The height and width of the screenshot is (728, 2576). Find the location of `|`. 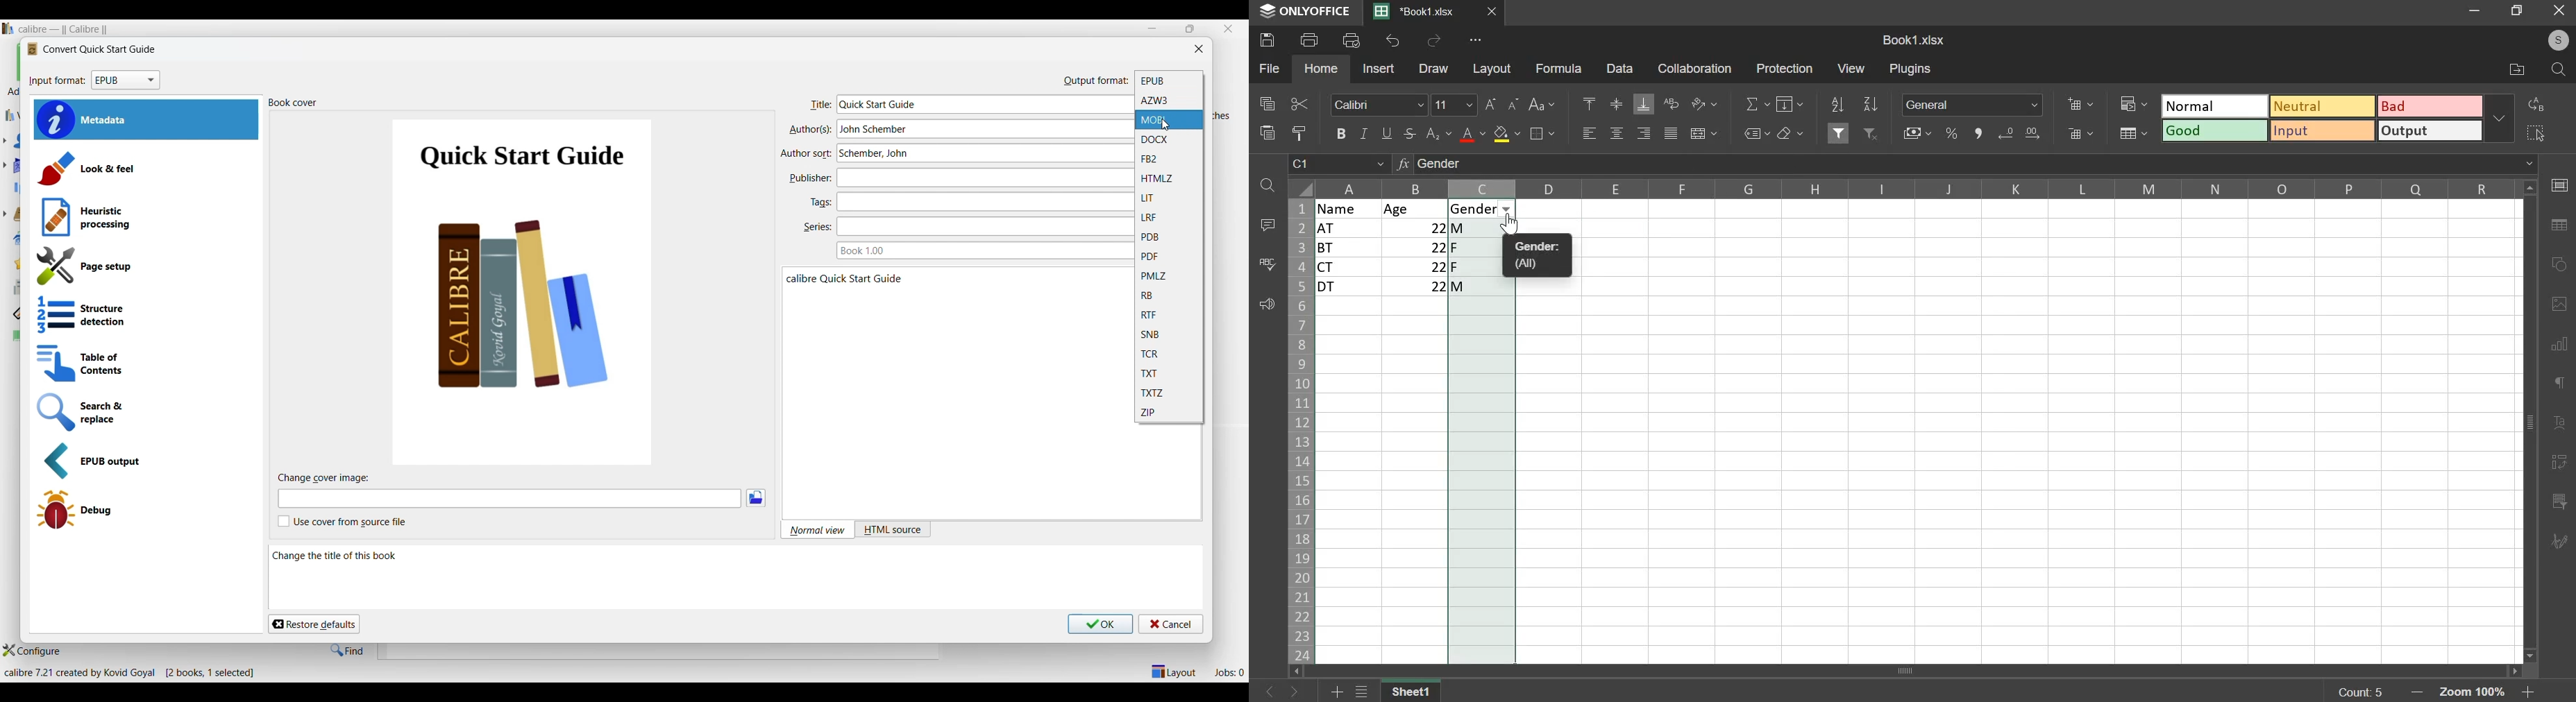

| is located at coordinates (1417, 286).